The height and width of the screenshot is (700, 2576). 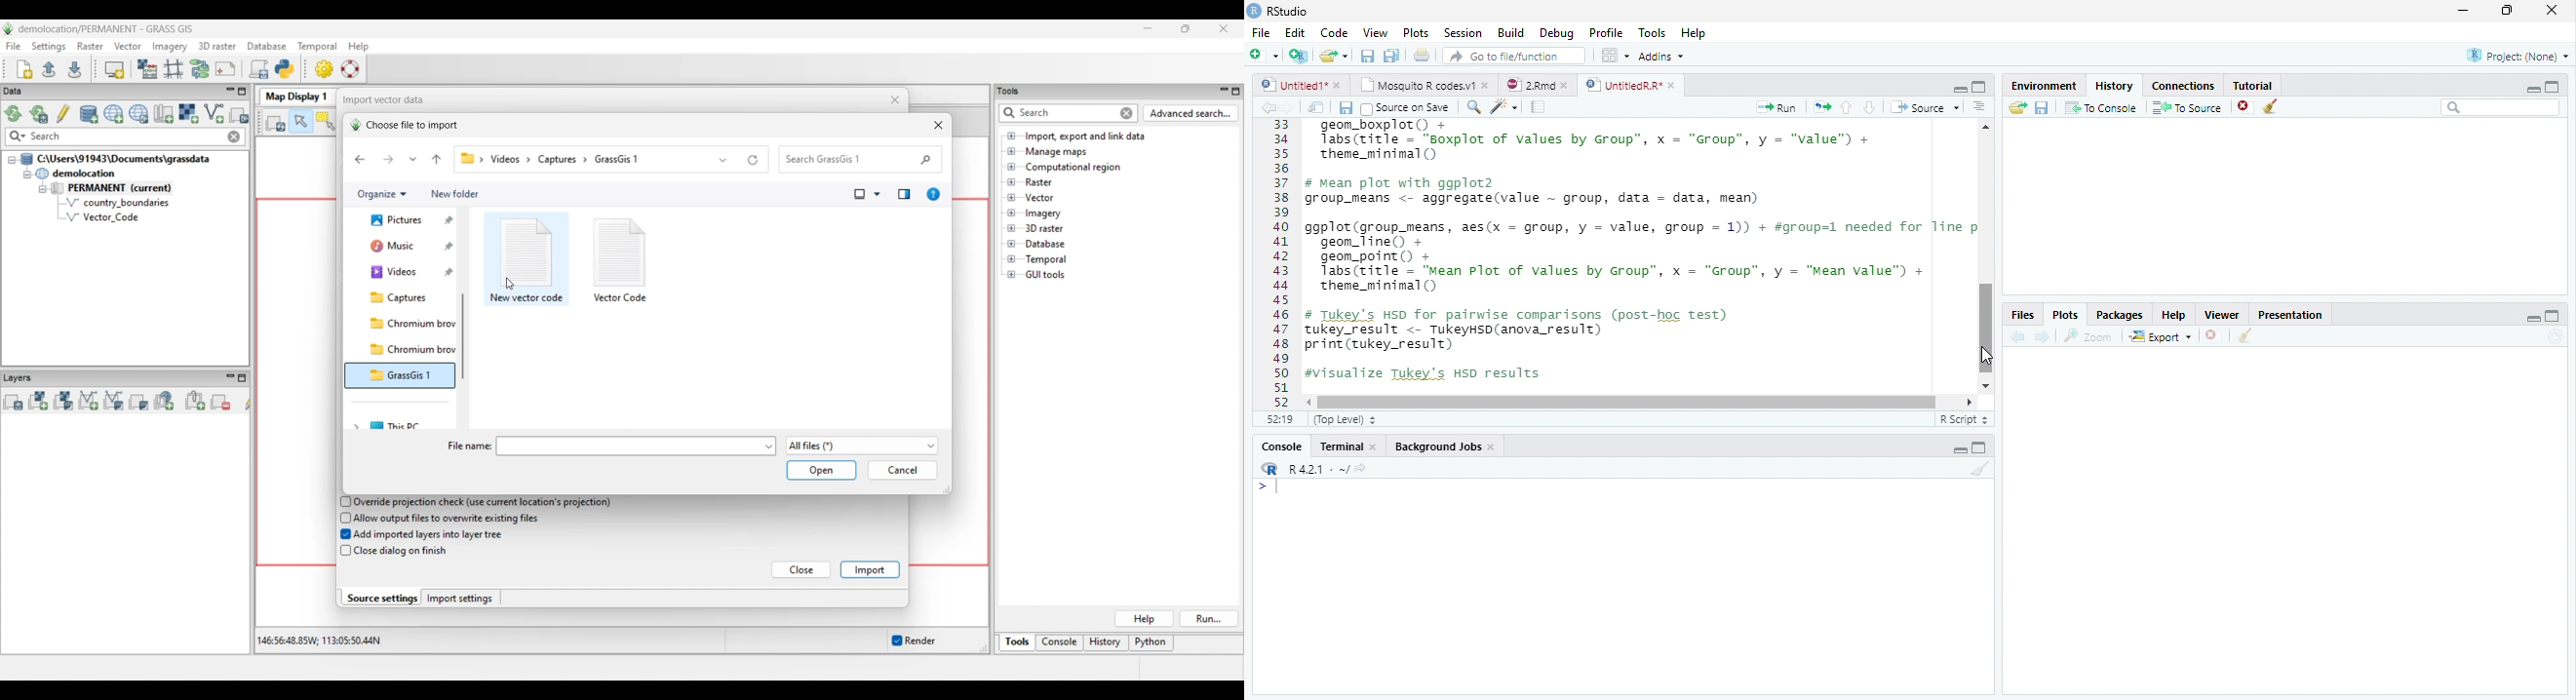 I want to click on Untitled, so click(x=1302, y=85).